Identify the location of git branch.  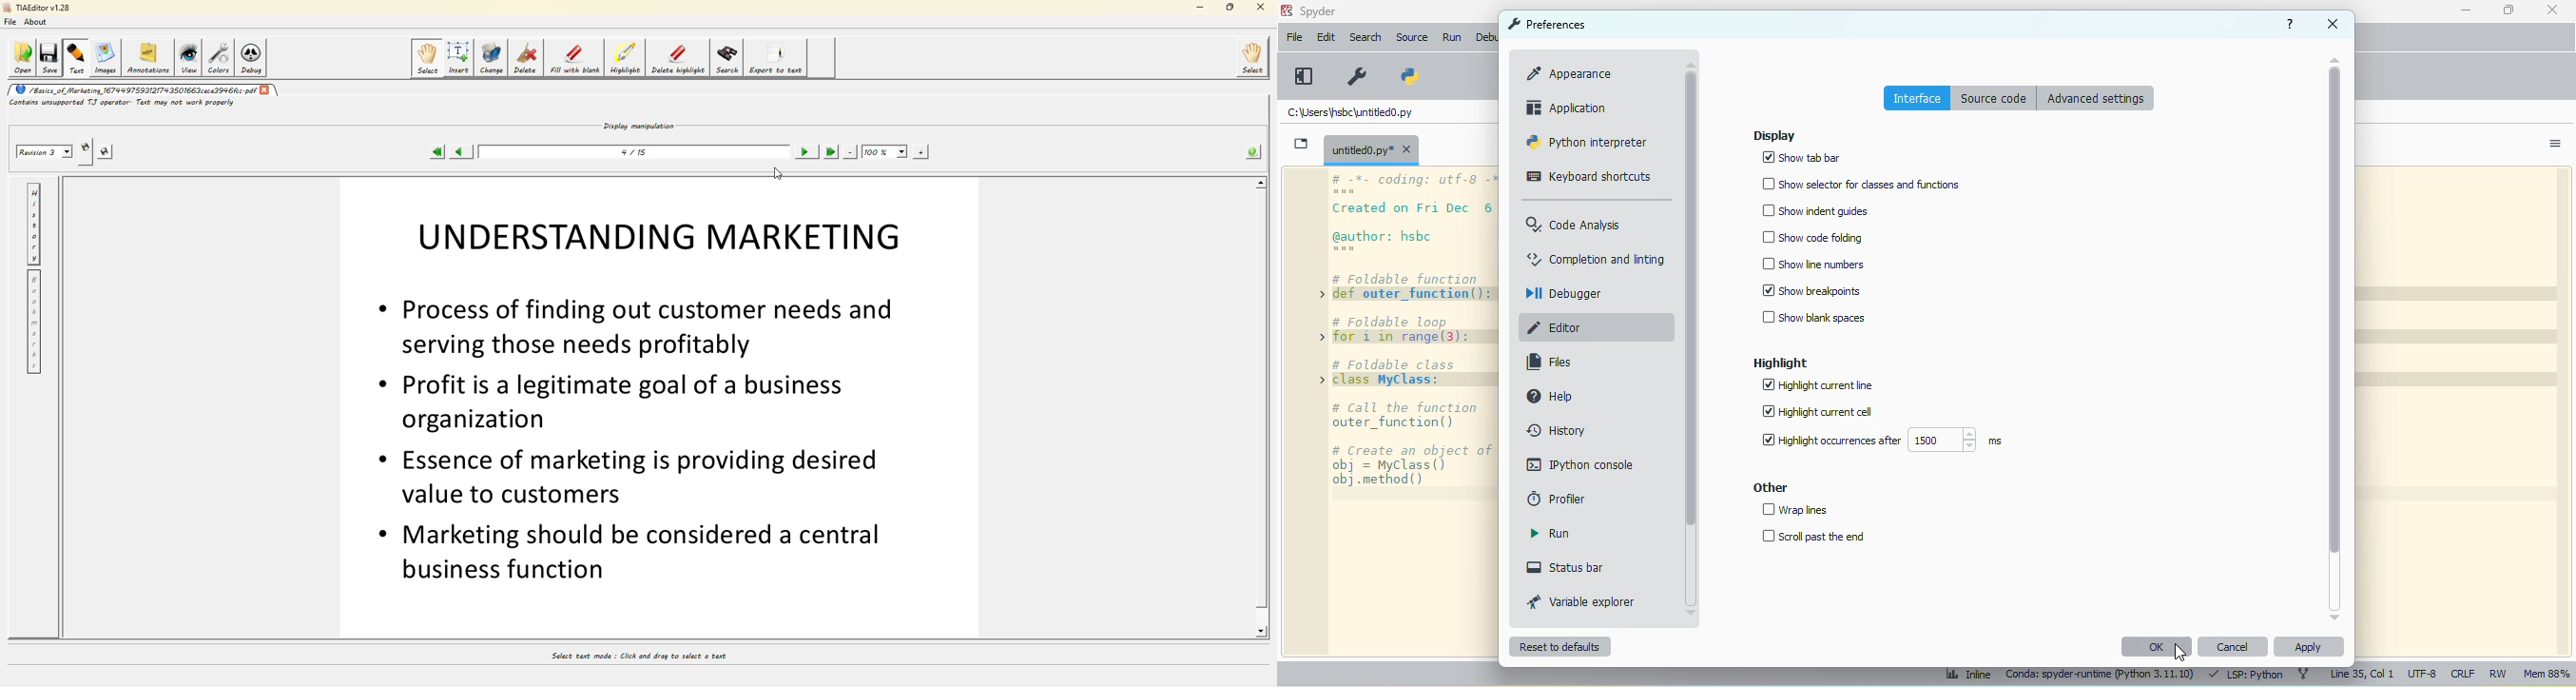
(2303, 675).